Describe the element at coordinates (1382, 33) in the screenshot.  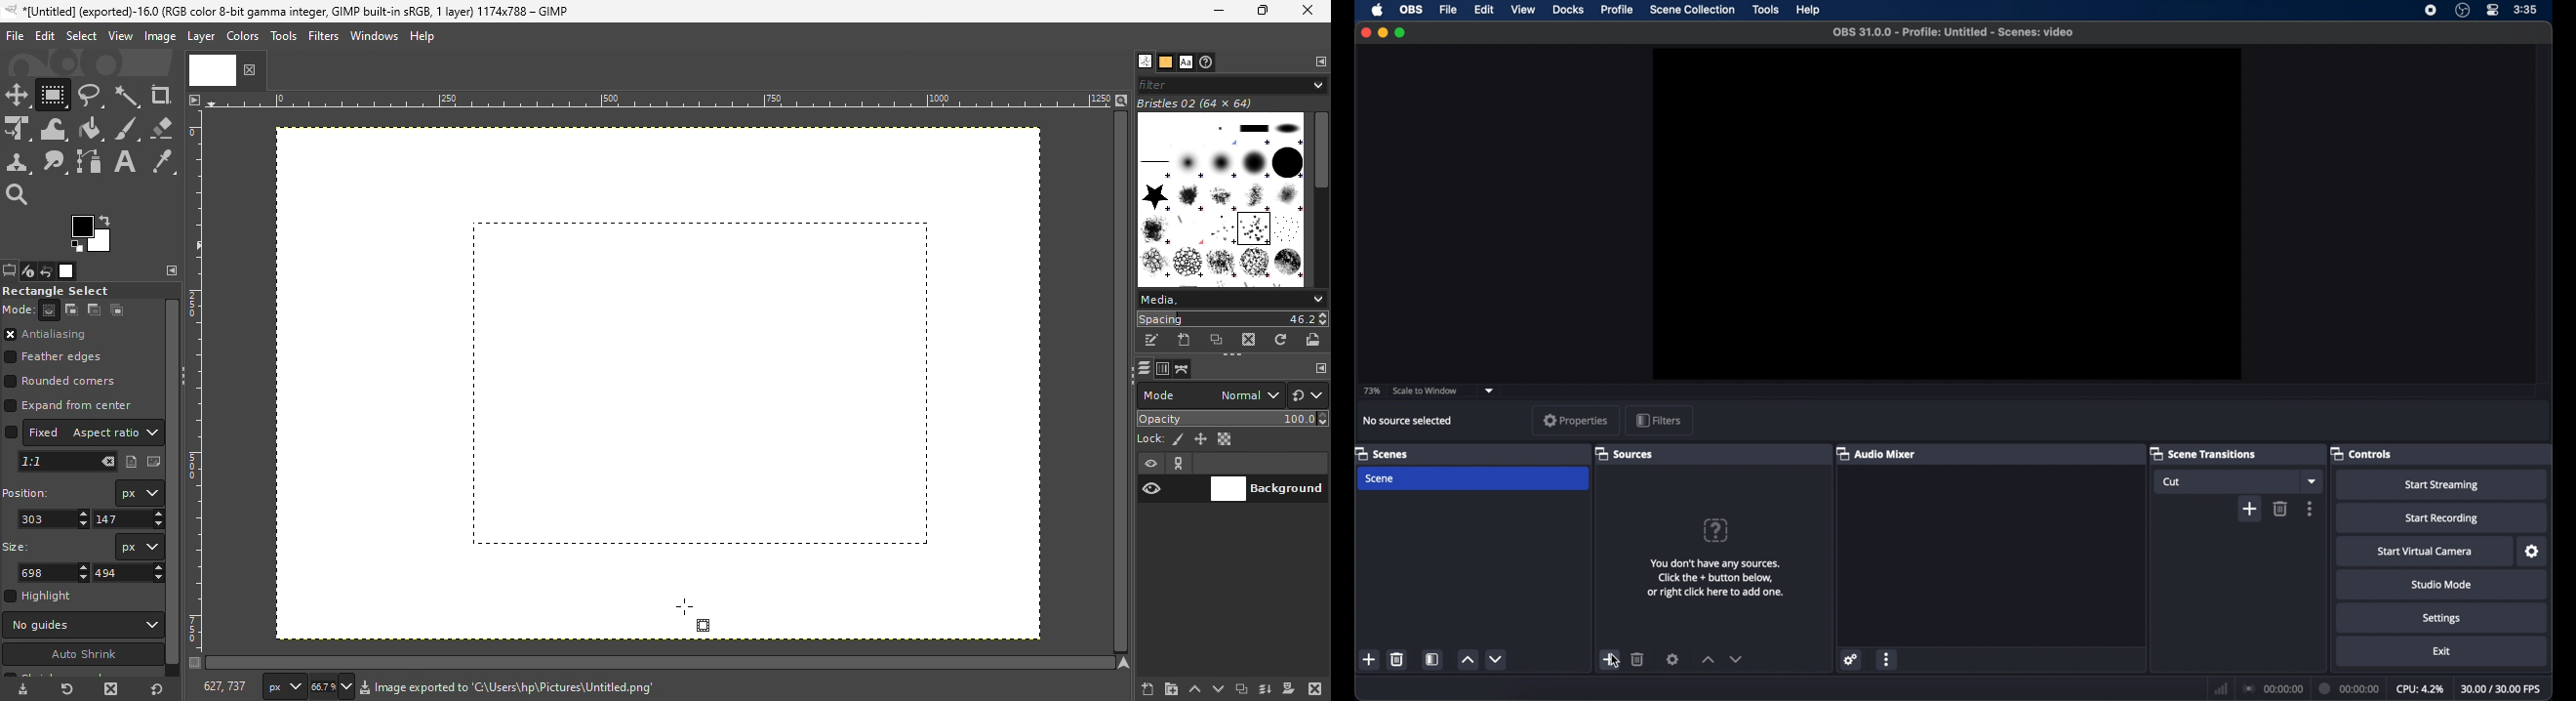
I see `minimize` at that location.